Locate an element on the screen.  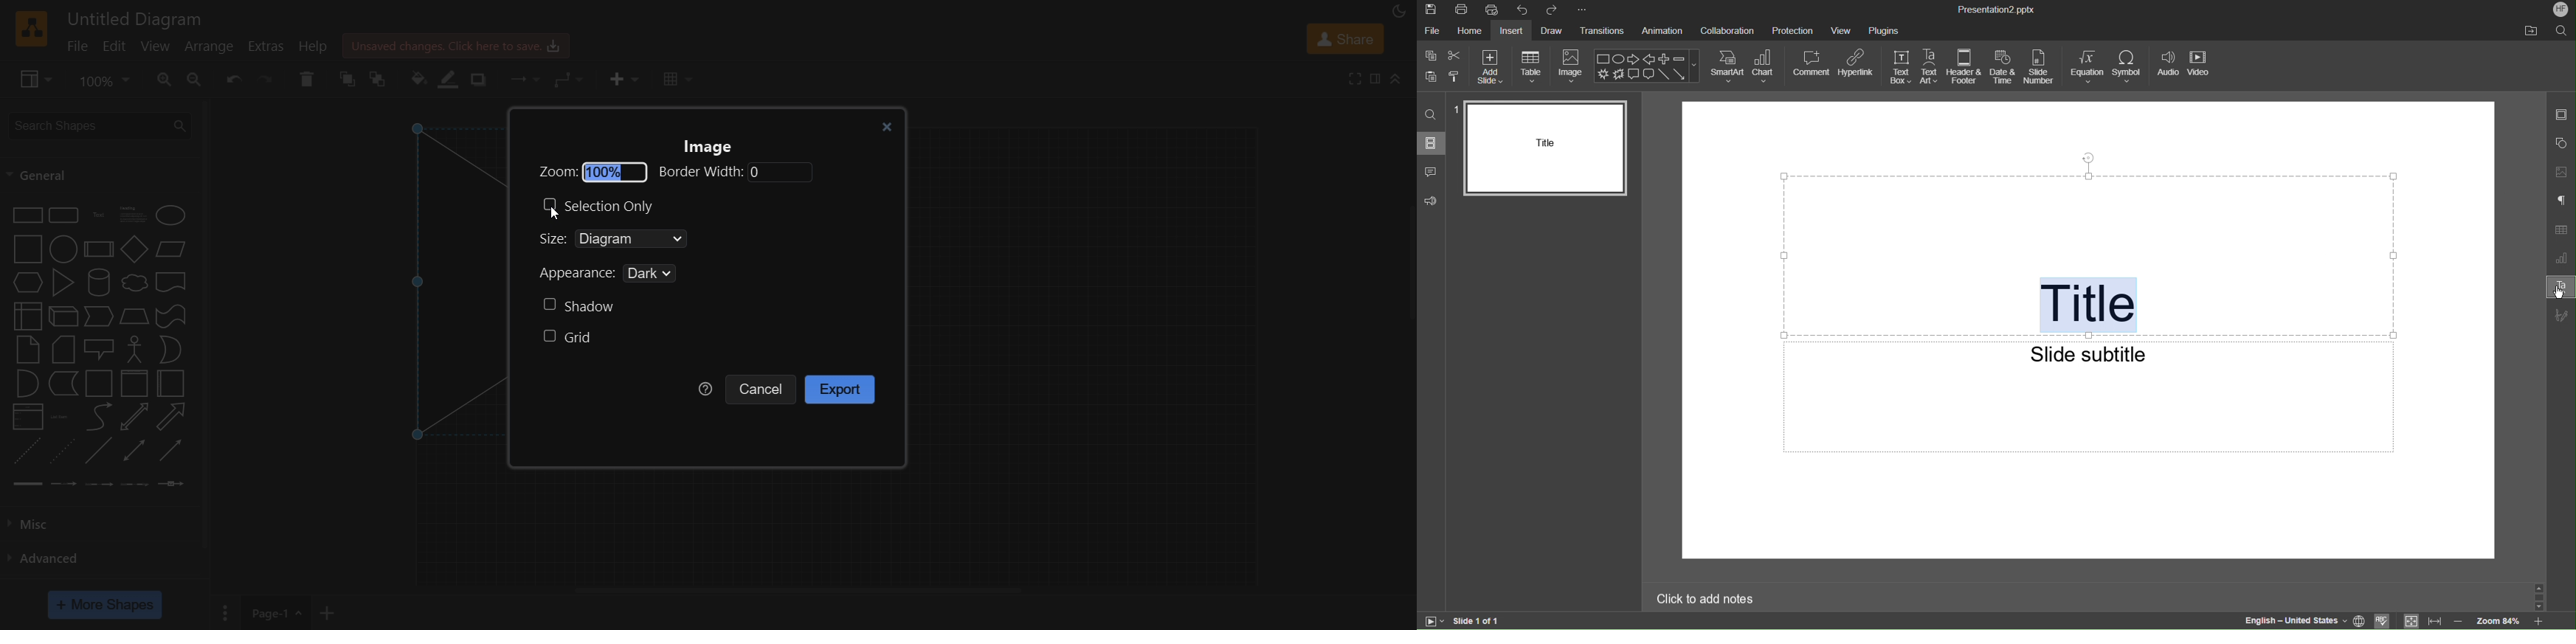
Home is located at coordinates (1469, 31).